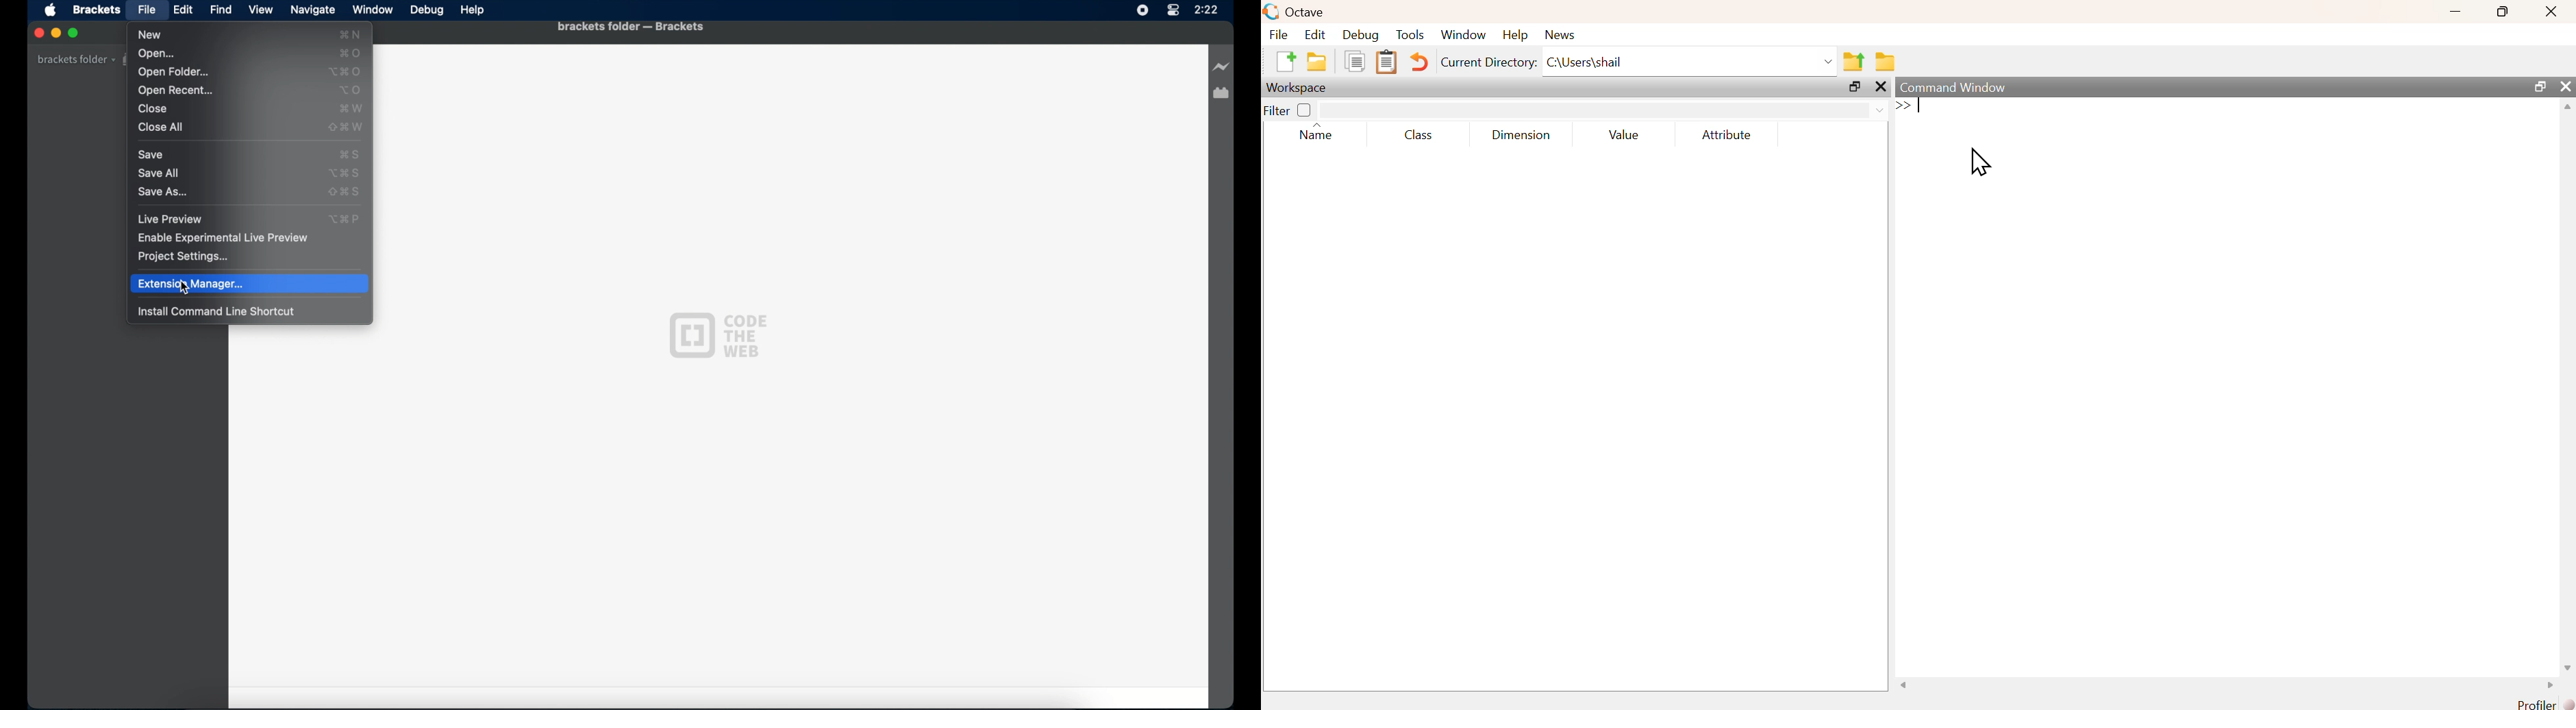 This screenshot has width=2576, height=728. Describe the element at coordinates (1827, 62) in the screenshot. I see `dropdown` at that location.